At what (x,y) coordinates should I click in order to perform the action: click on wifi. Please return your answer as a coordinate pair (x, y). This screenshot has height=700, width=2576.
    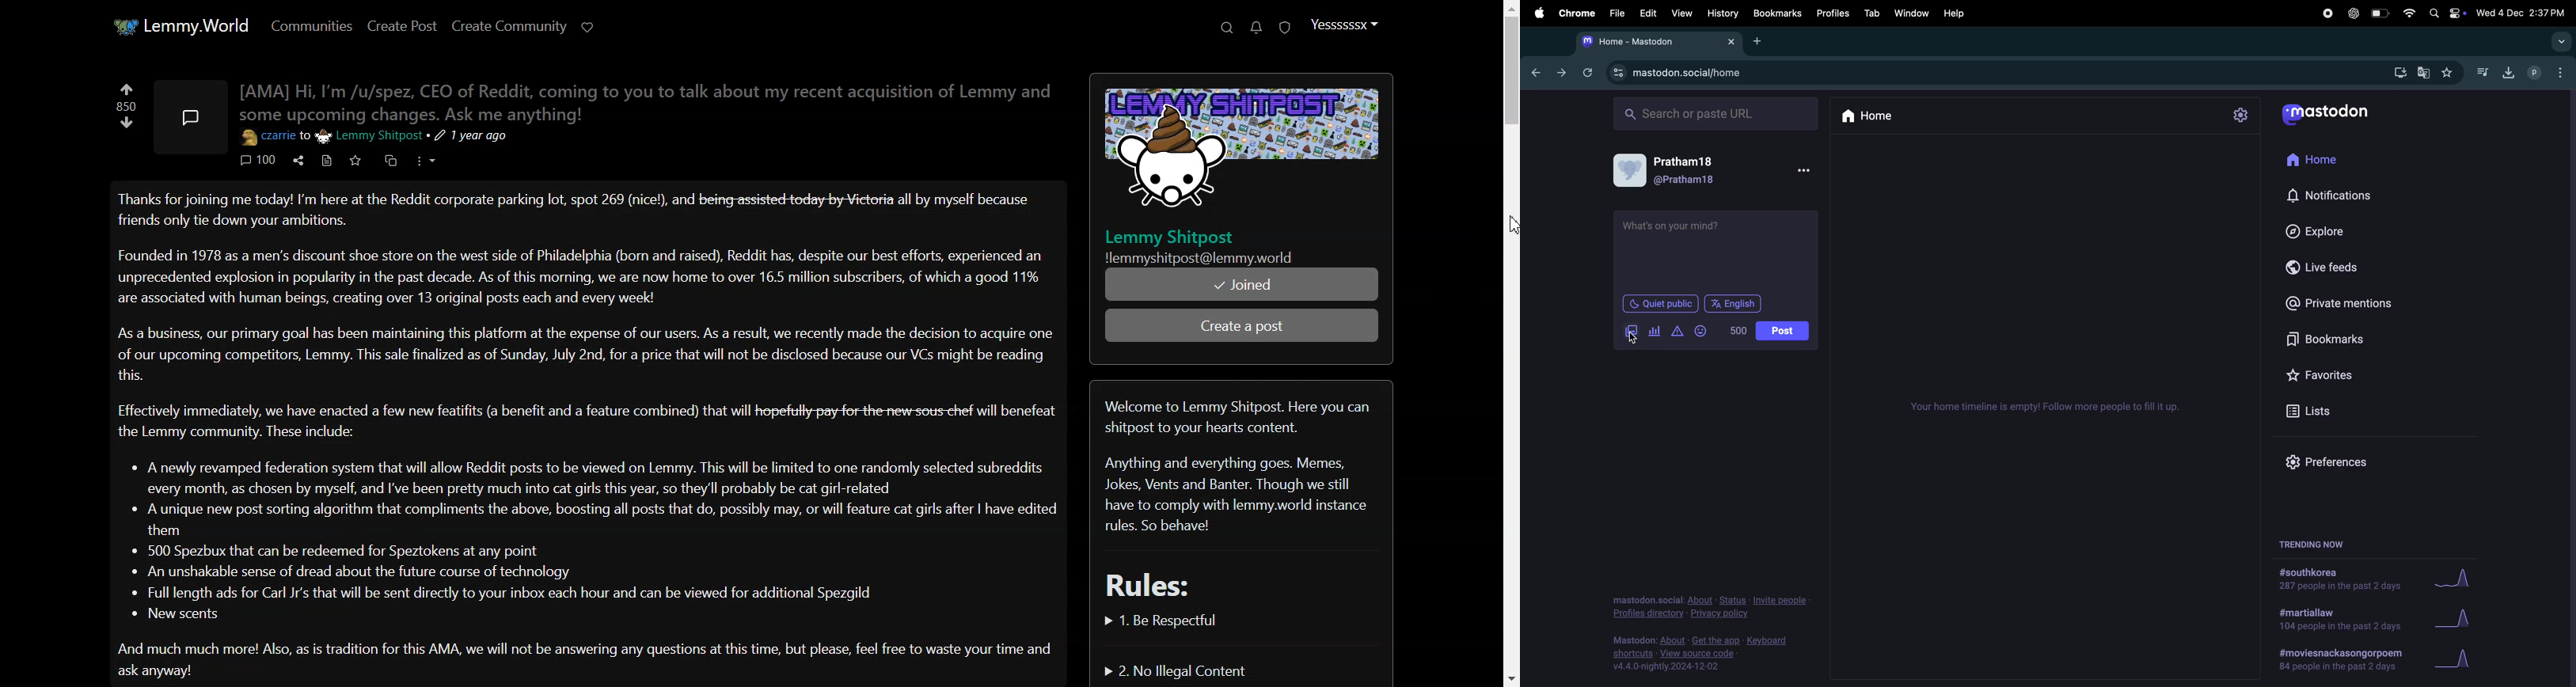
    Looking at the image, I should click on (2408, 13).